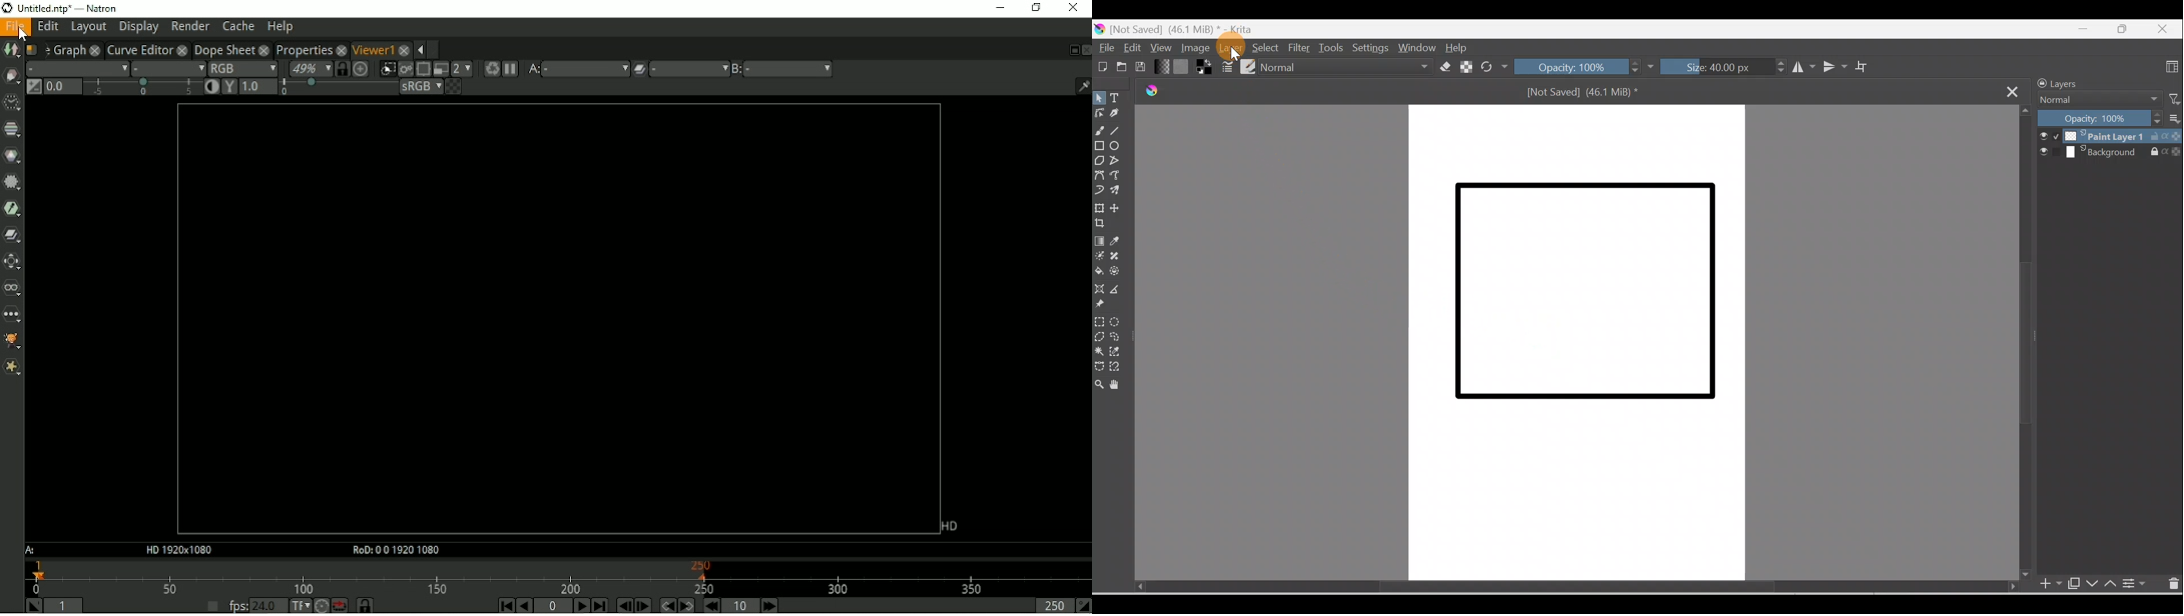  Describe the element at coordinates (1105, 48) in the screenshot. I see `File` at that location.